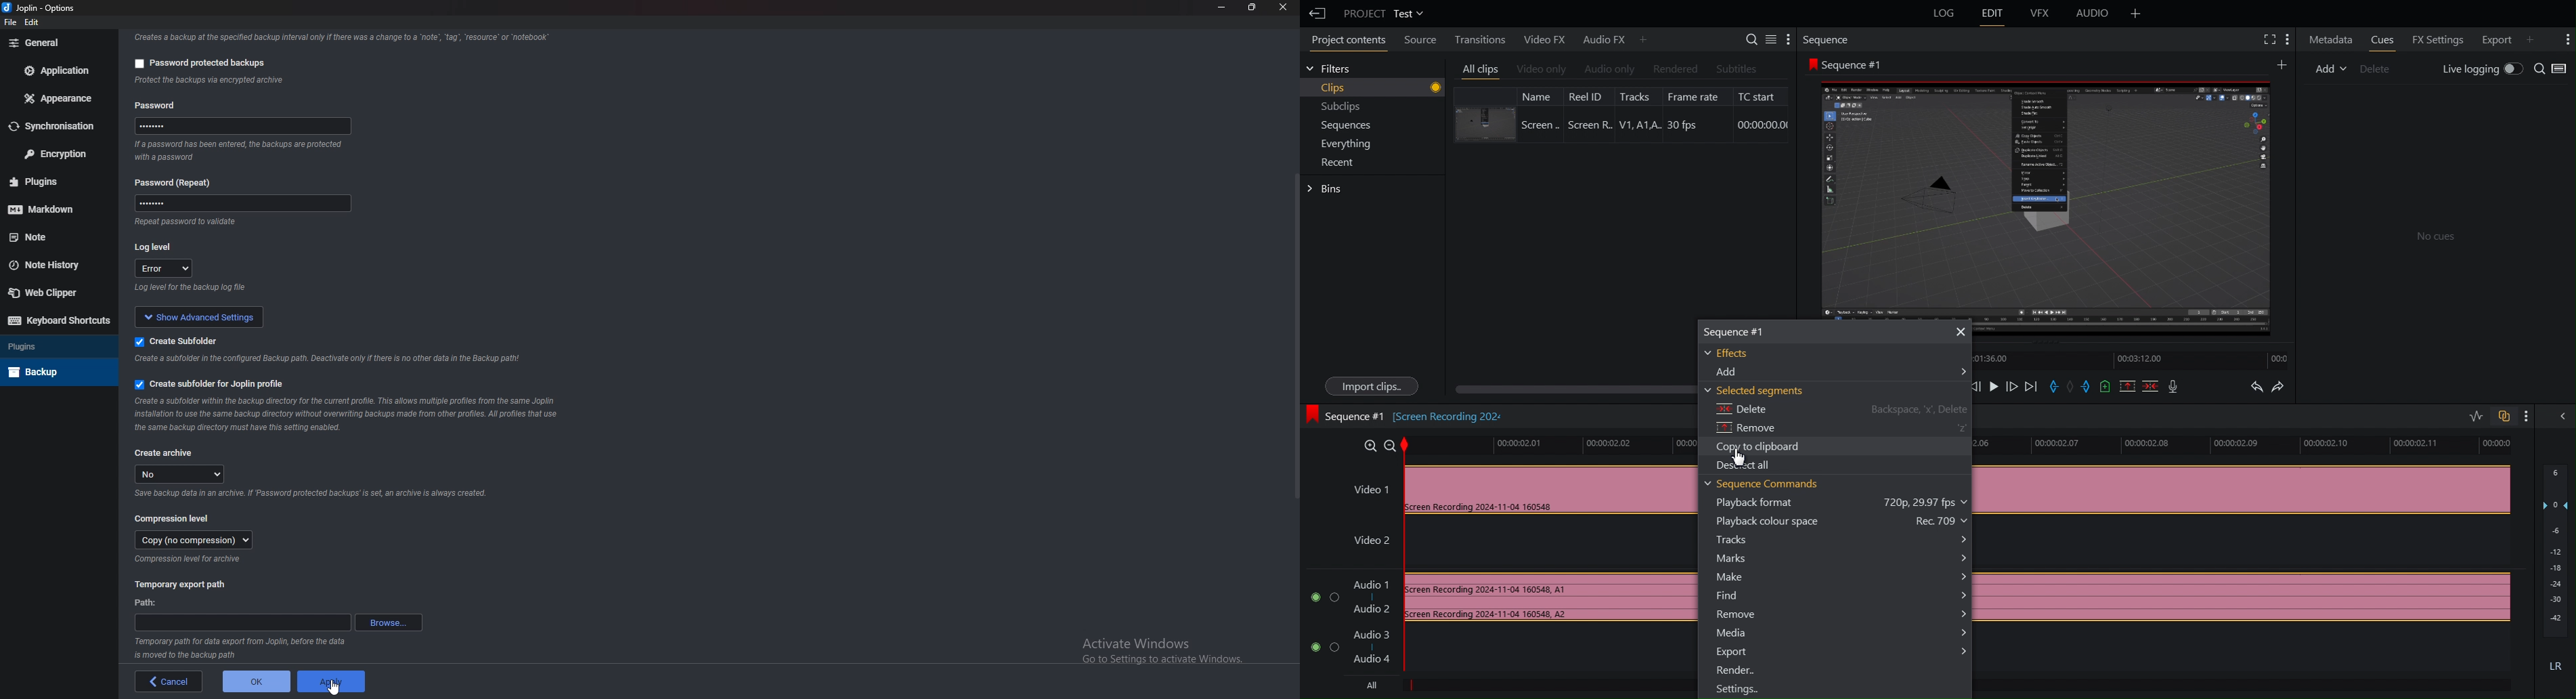  I want to click on Sequence #1, so click(1851, 63).